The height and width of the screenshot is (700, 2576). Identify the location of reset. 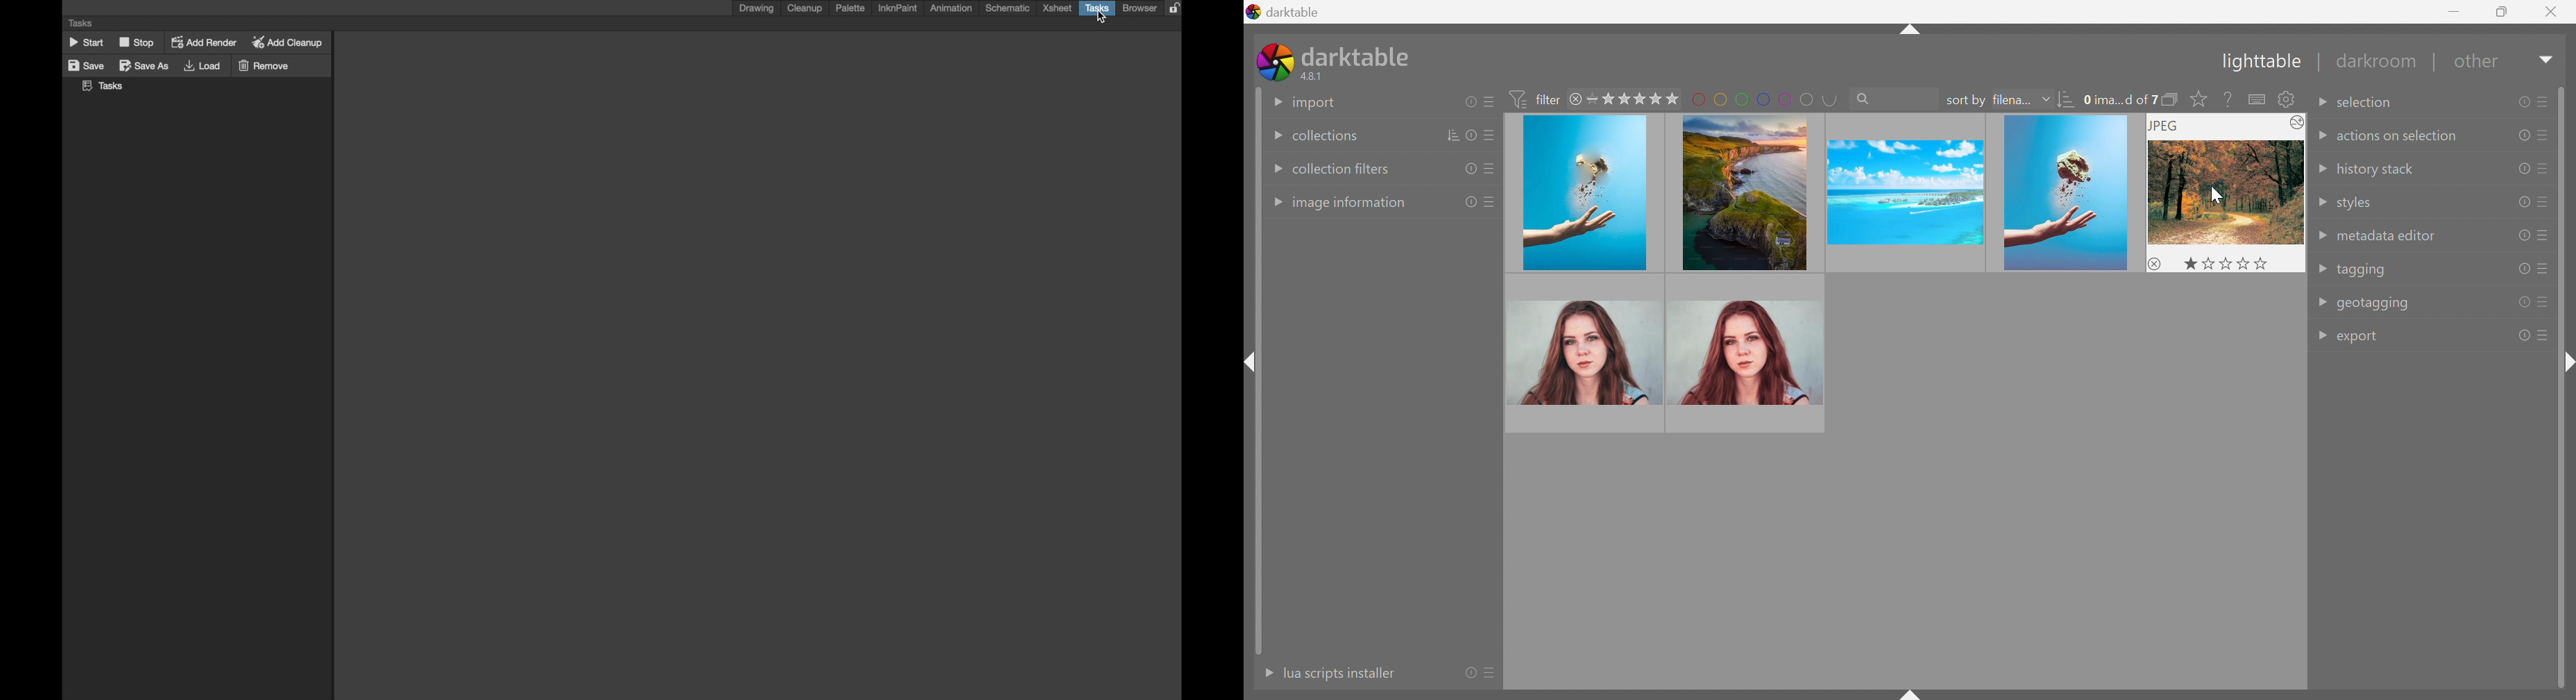
(1471, 672).